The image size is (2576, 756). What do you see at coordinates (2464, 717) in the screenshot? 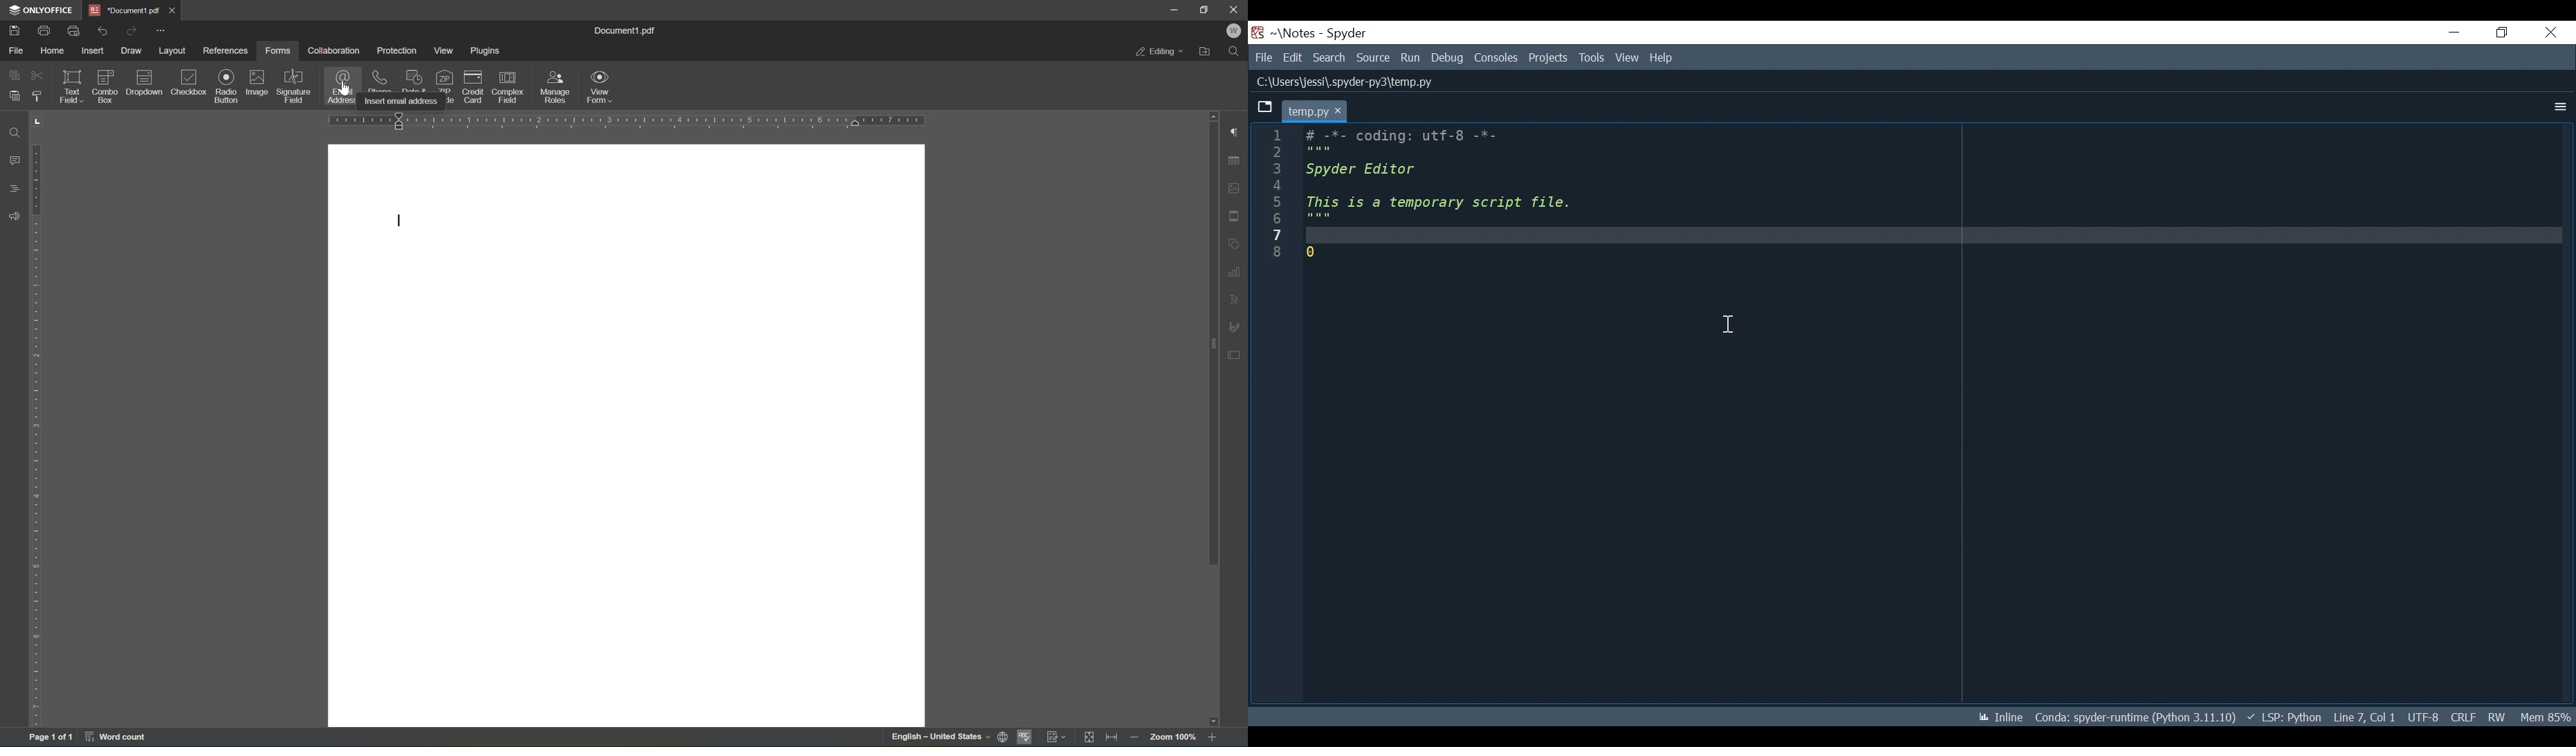
I see `CRLF` at bounding box center [2464, 717].